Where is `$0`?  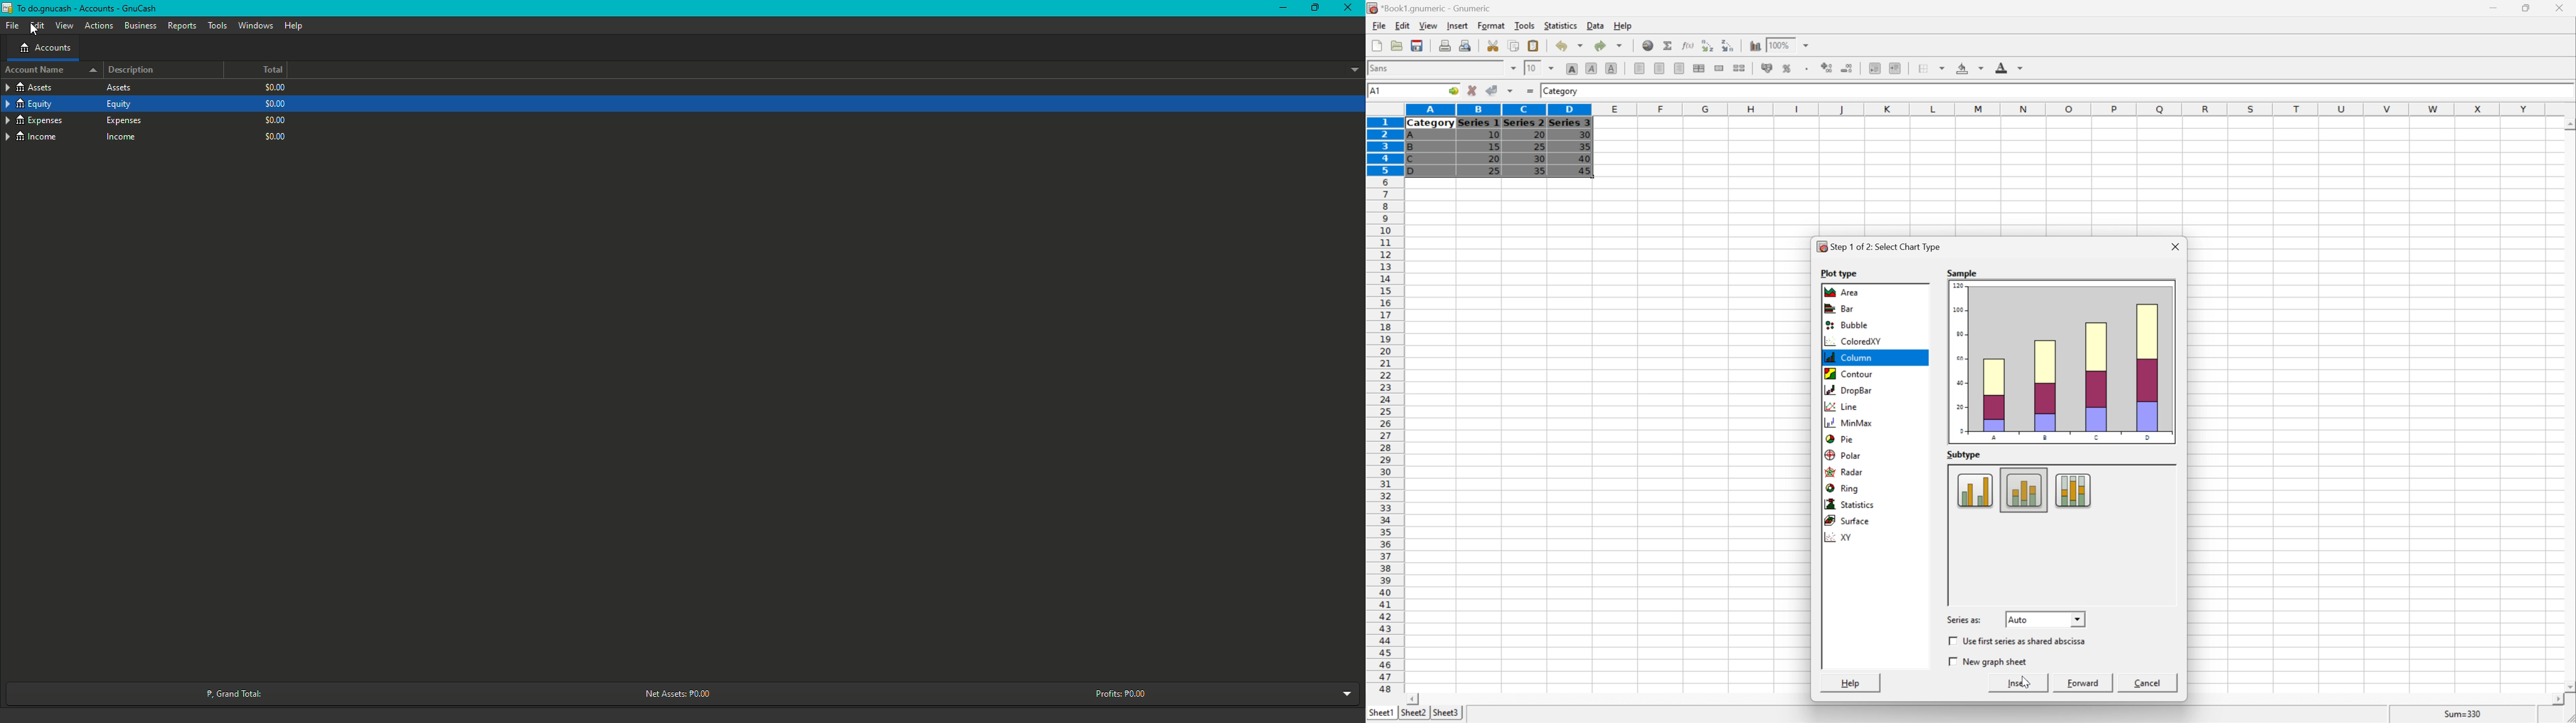 $0 is located at coordinates (276, 89).